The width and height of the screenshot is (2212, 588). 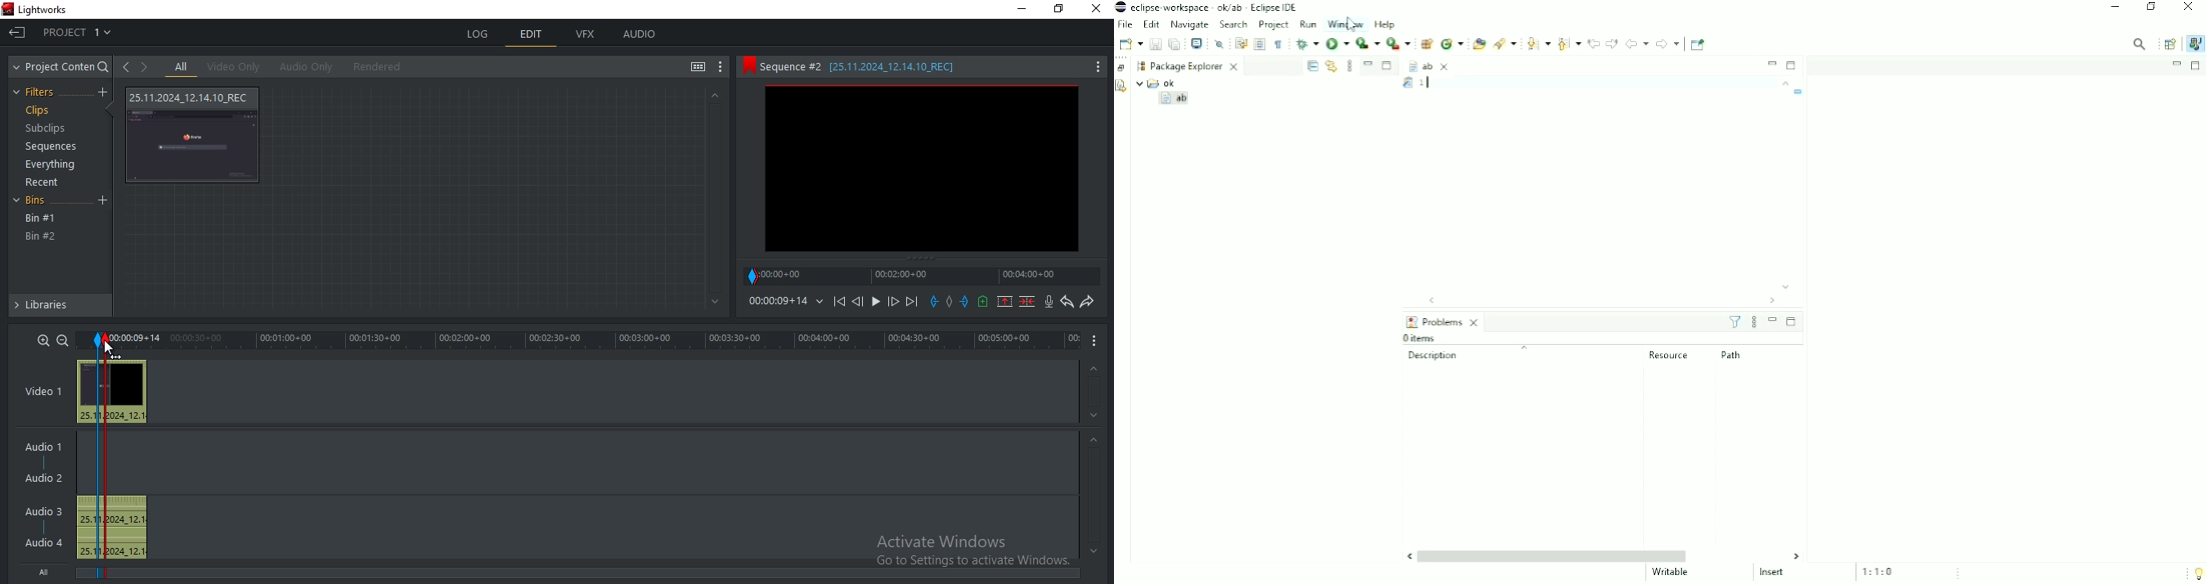 I want to click on Next, so click(x=914, y=301).